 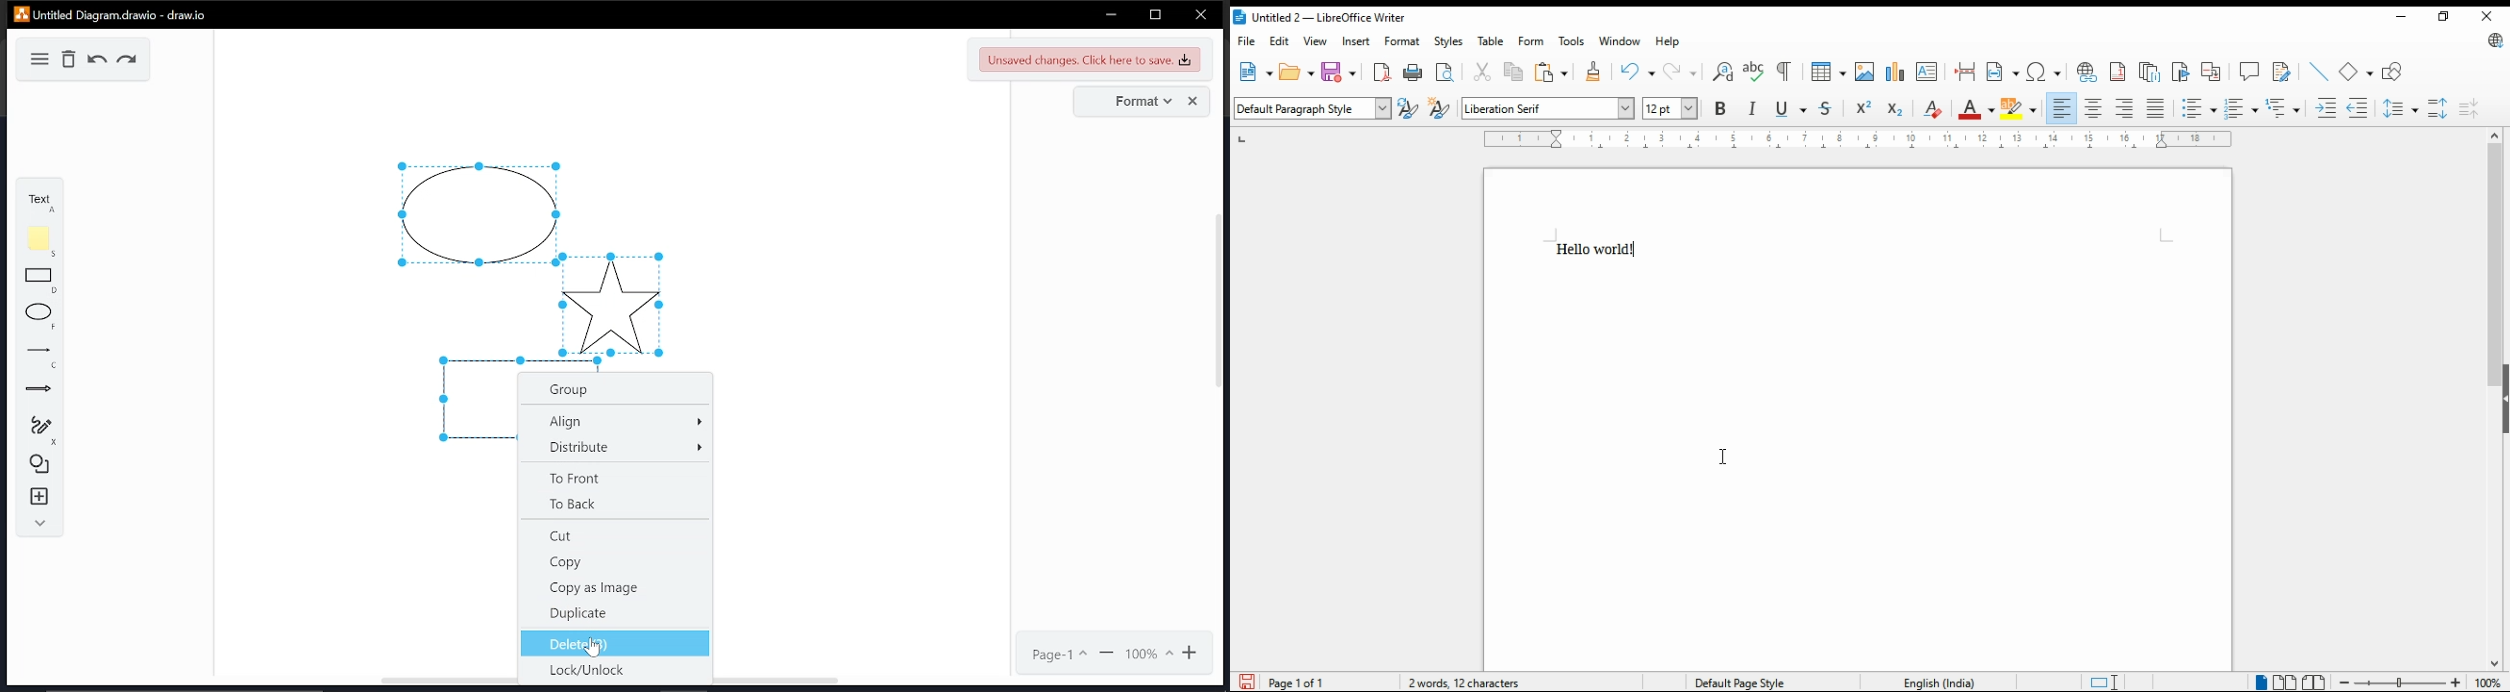 I want to click on document information, so click(x=1467, y=682).